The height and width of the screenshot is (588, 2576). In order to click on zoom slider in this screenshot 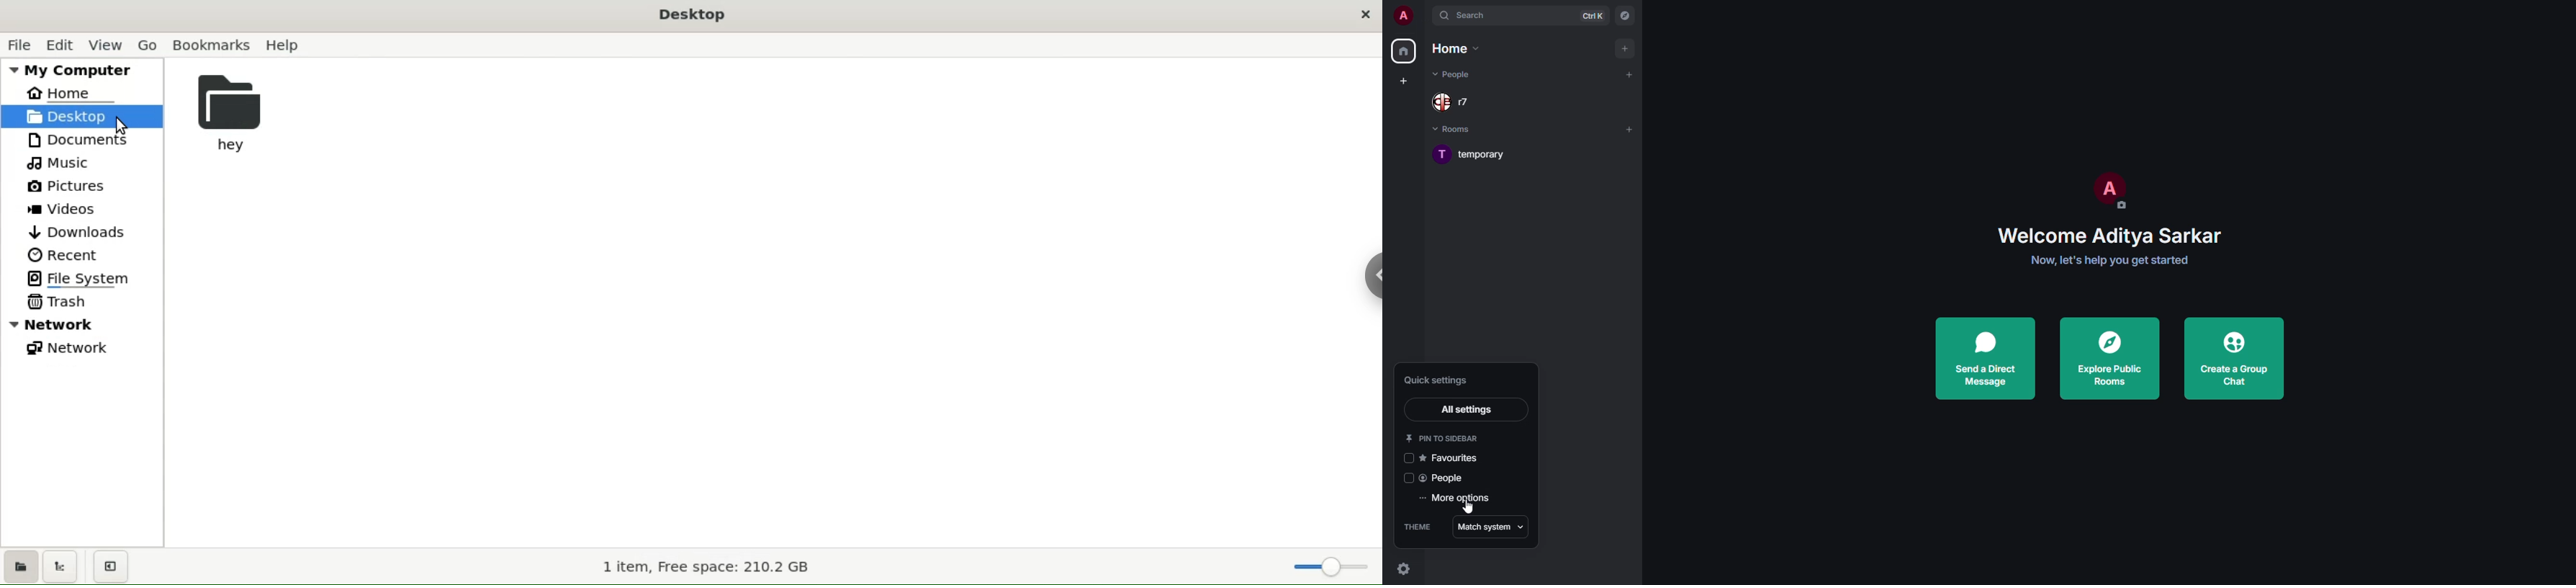, I will do `click(1318, 563)`.